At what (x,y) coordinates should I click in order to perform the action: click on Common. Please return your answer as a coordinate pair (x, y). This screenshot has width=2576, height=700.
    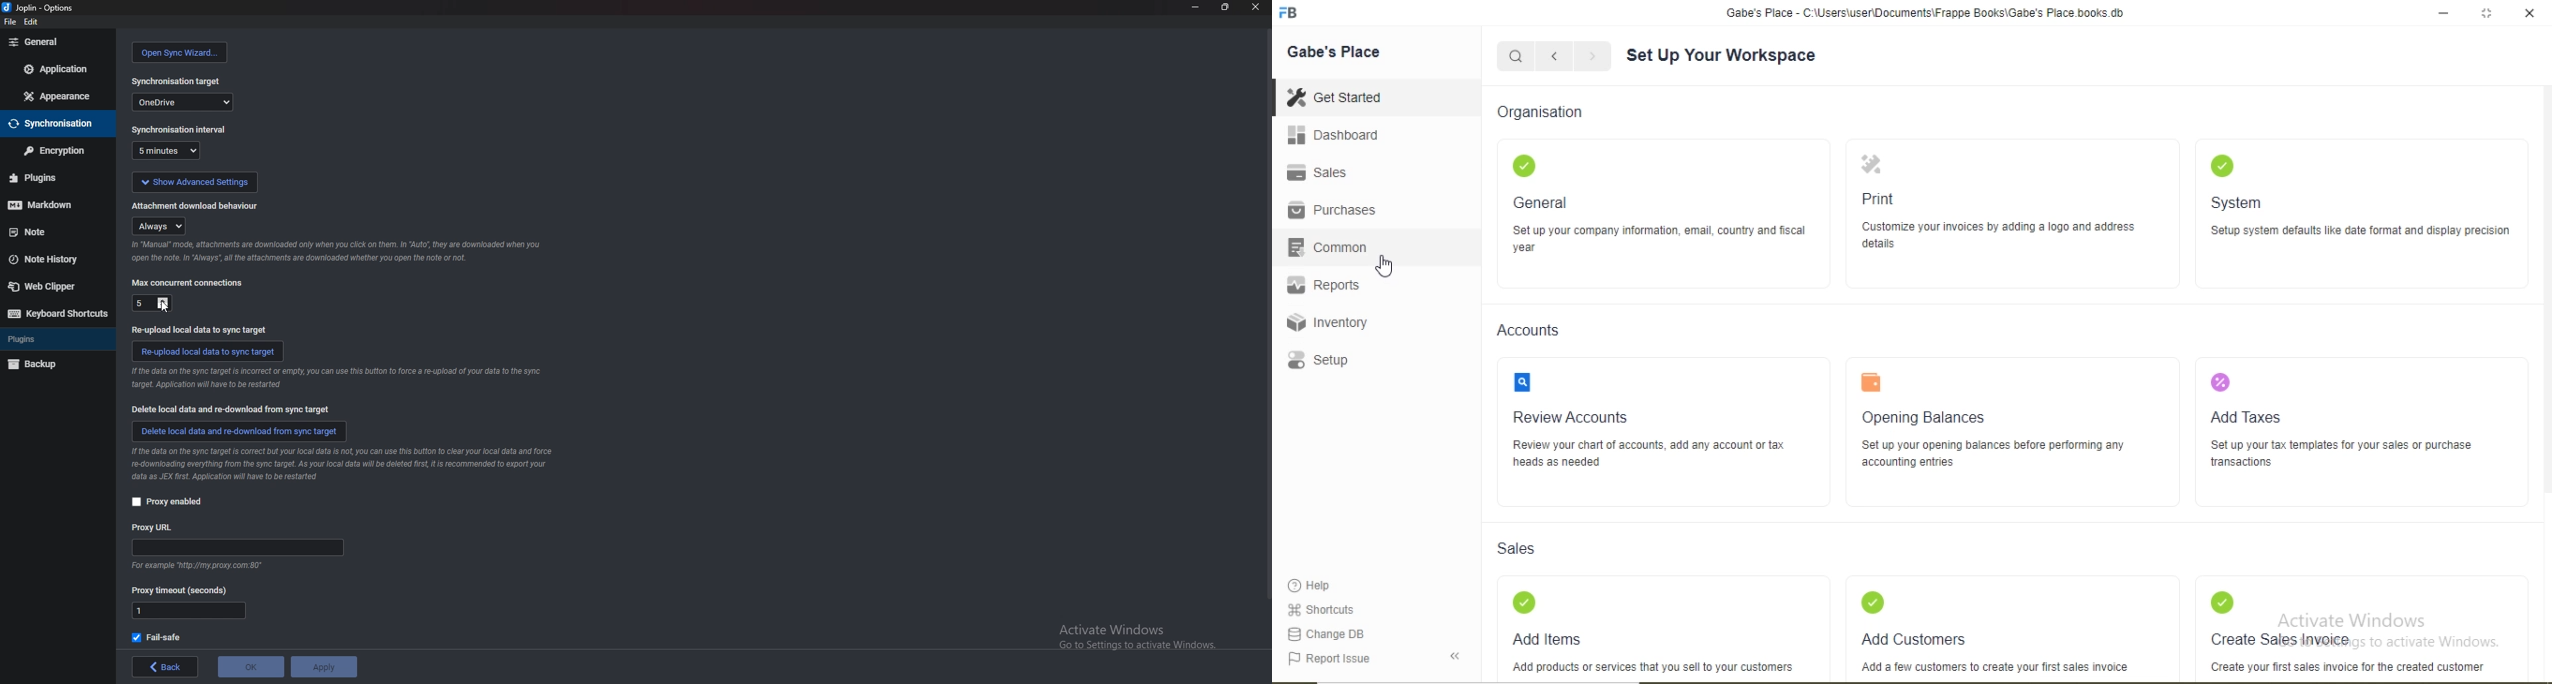
    Looking at the image, I should click on (1326, 246).